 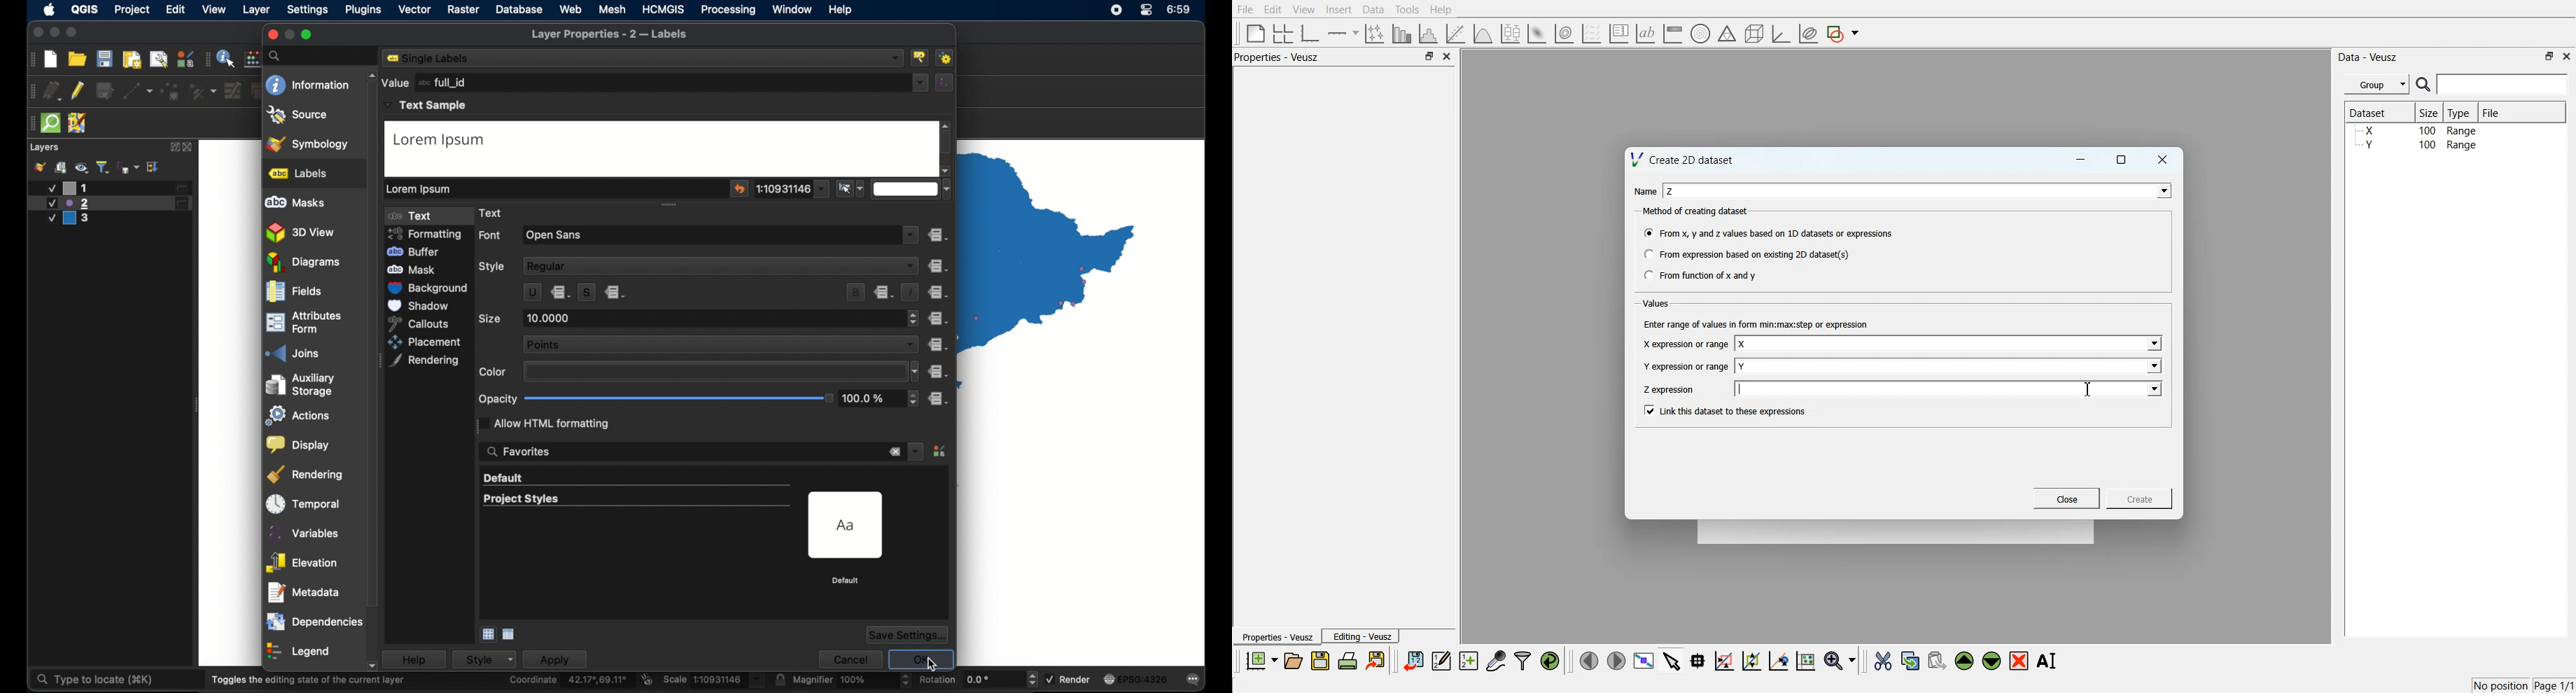 I want to click on Plot points with lines, so click(x=1376, y=34).